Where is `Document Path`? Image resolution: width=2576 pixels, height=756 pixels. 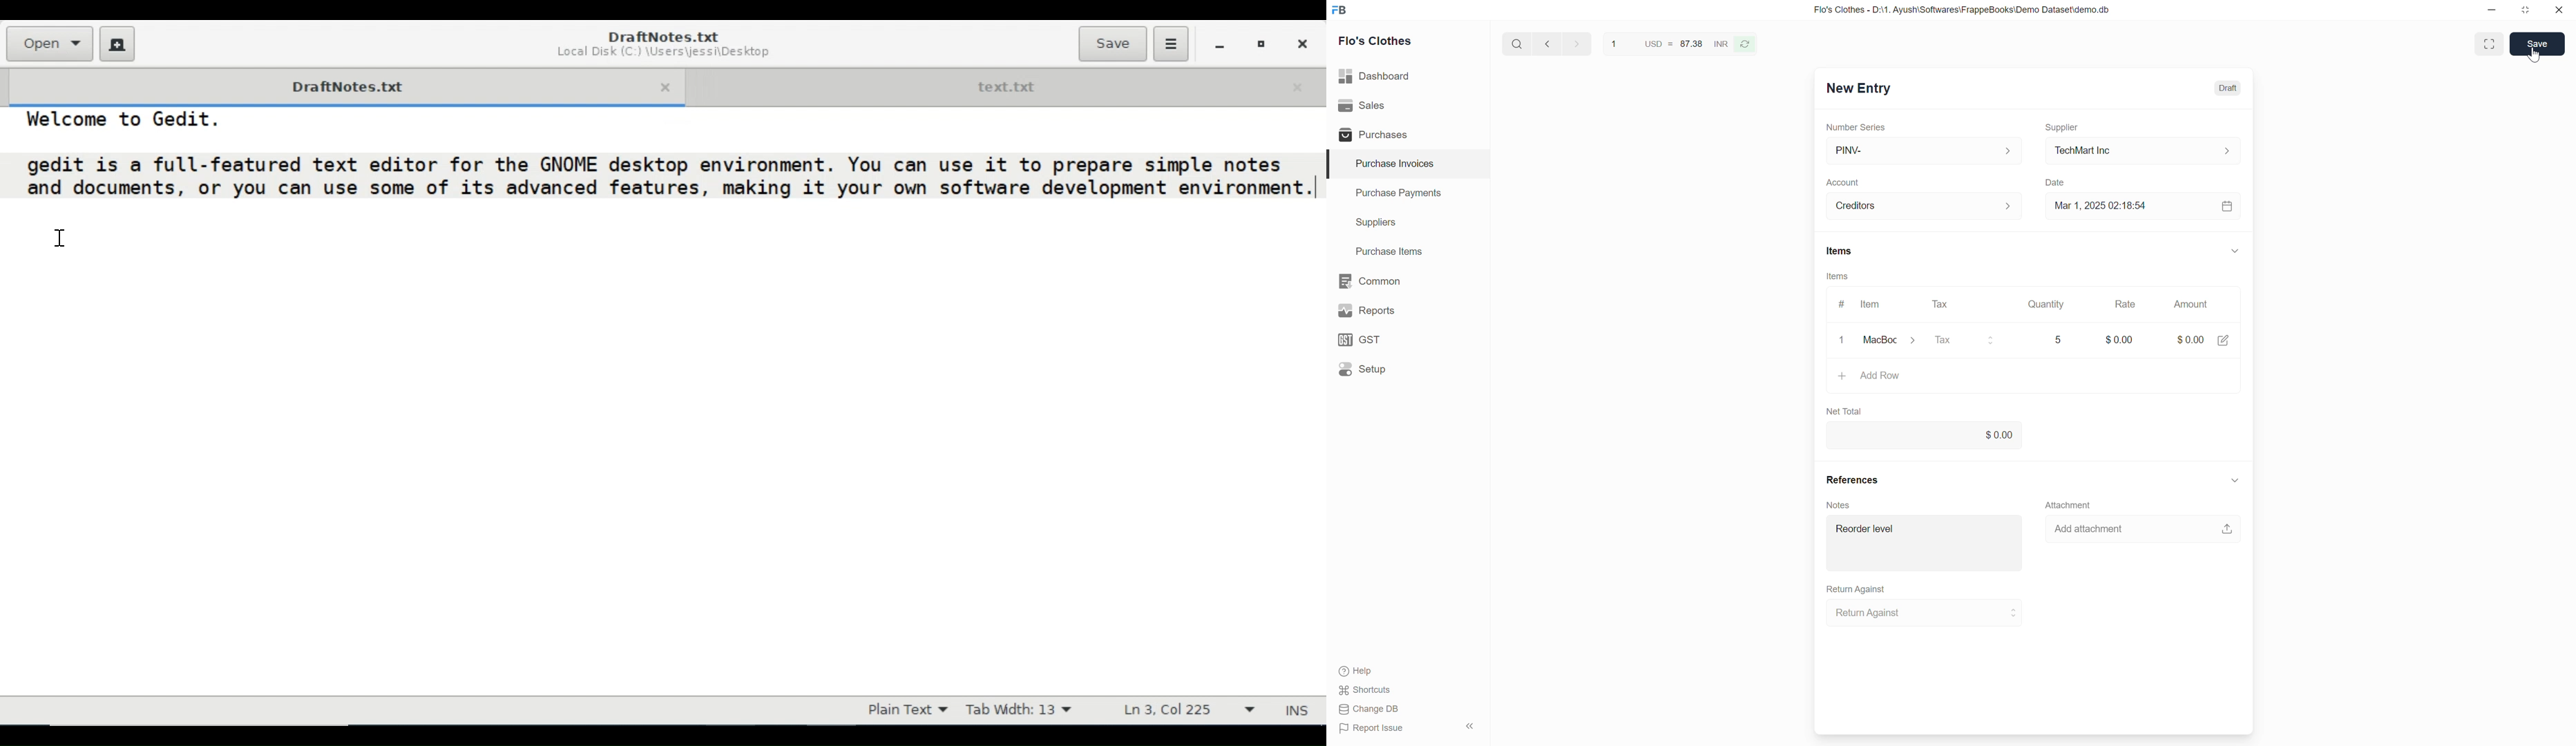
Document Path is located at coordinates (662, 52).